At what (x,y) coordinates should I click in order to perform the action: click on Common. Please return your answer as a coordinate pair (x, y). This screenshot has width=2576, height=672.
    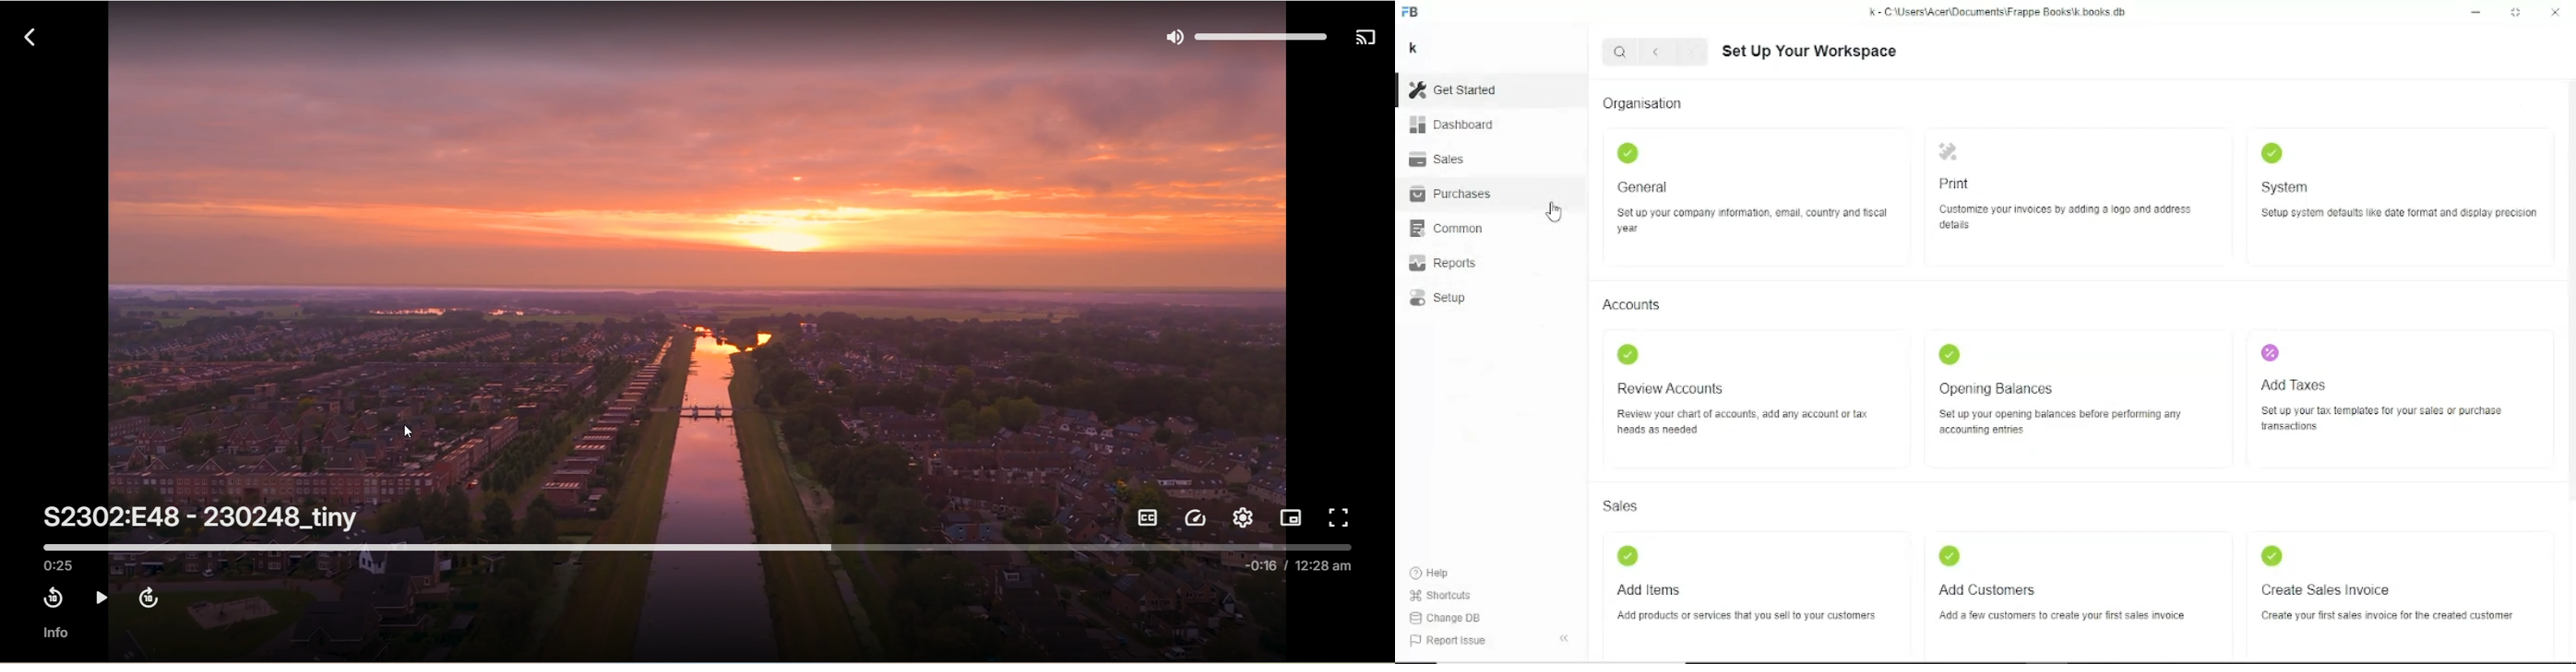
    Looking at the image, I should click on (1446, 228).